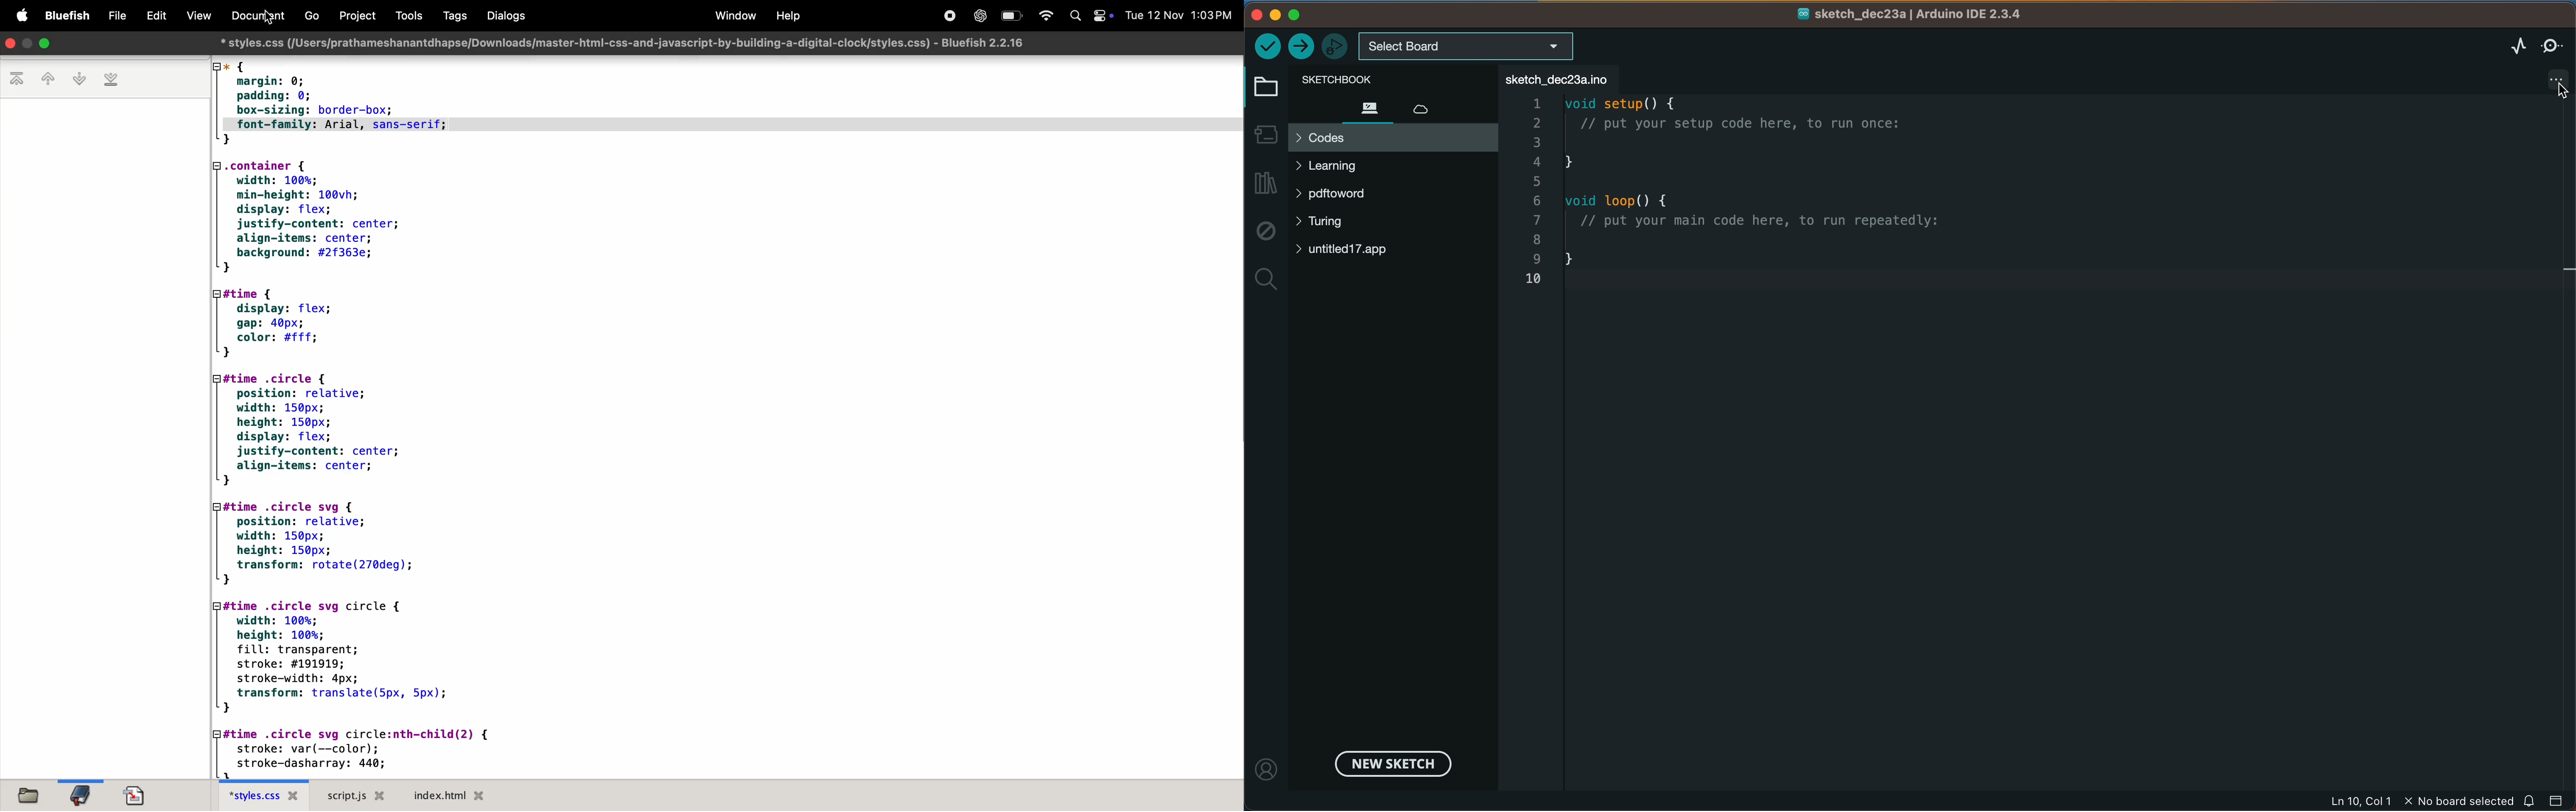 The image size is (2576, 812). Describe the element at coordinates (946, 16) in the screenshot. I see `Recorder` at that location.